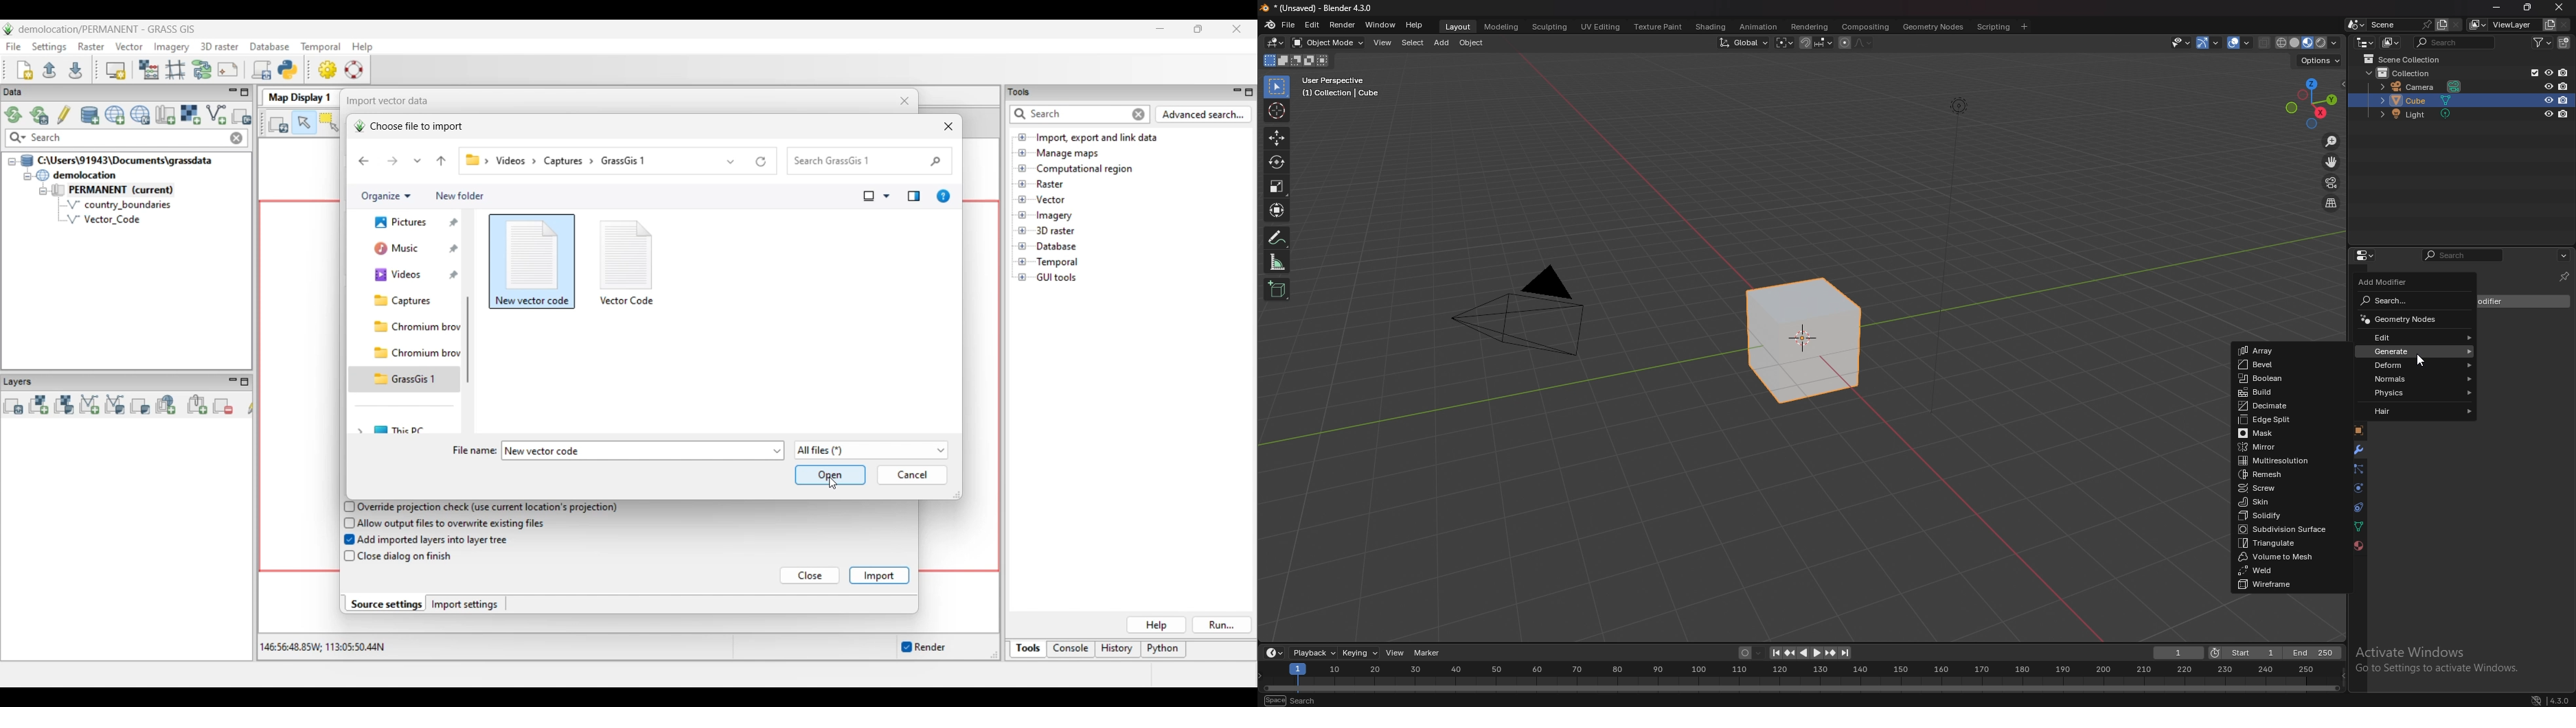 Image resolution: width=2576 pixels, height=728 pixels. What do you see at coordinates (2564, 73) in the screenshot?
I see `disable in renders` at bounding box center [2564, 73].